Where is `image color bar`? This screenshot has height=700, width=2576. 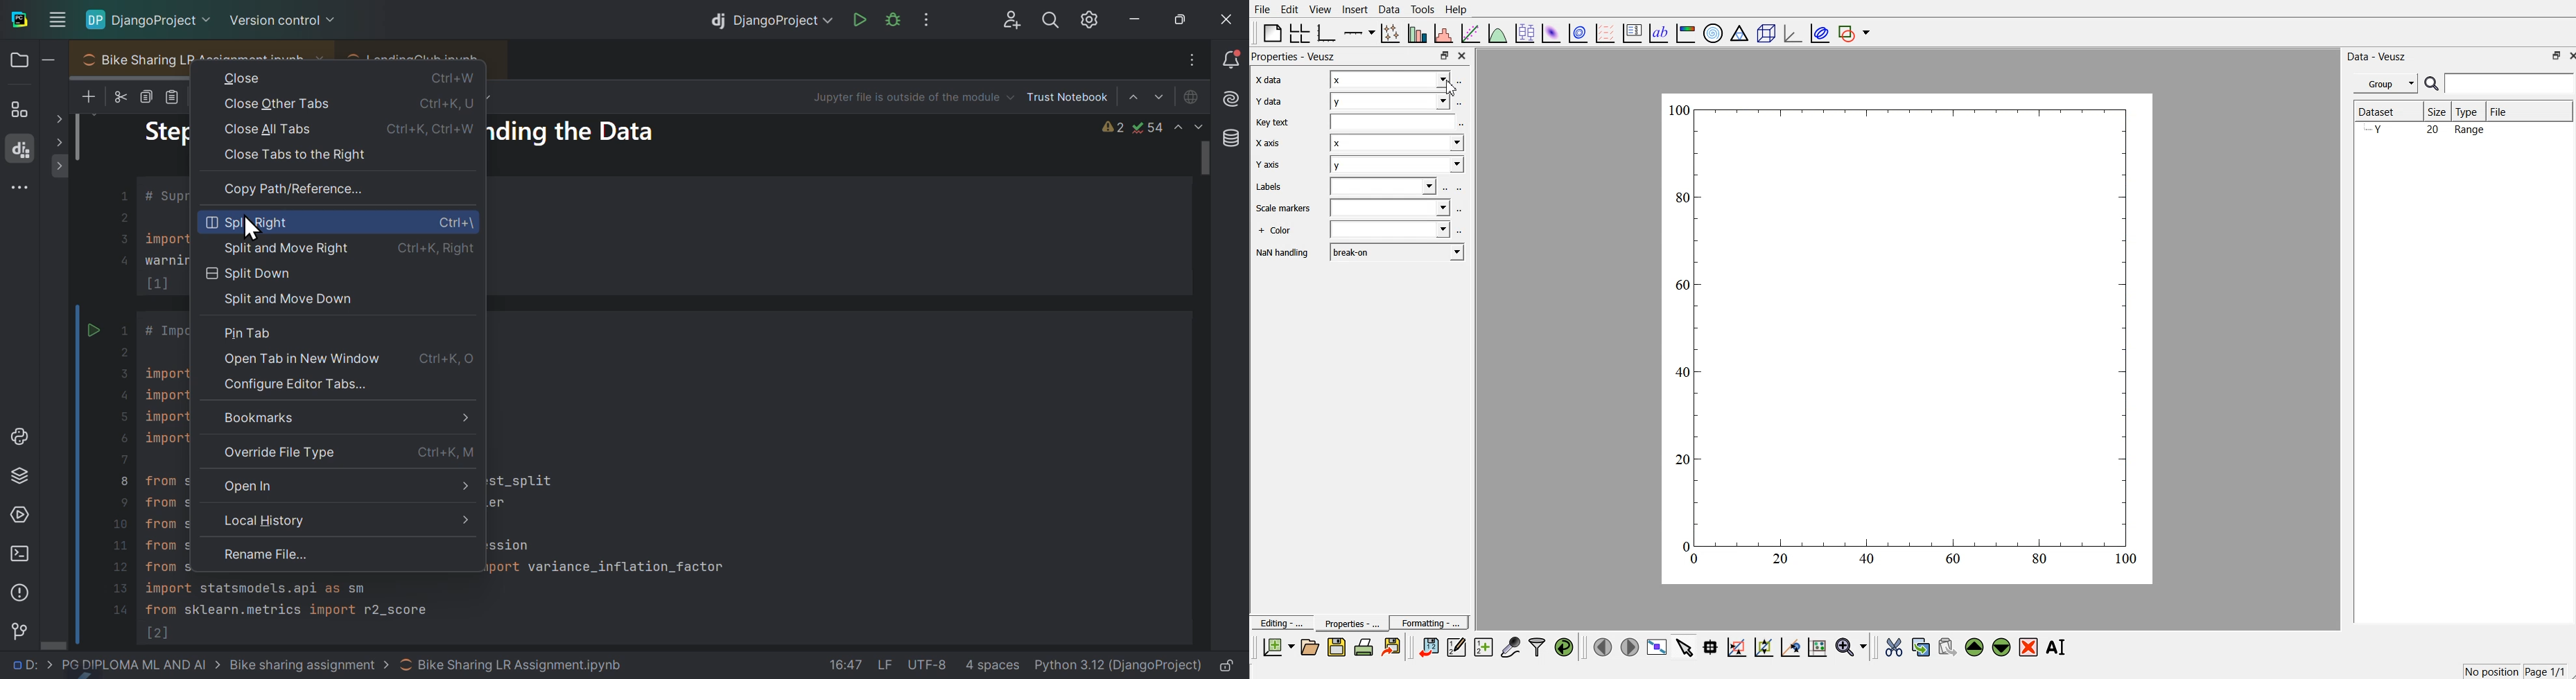 image color bar is located at coordinates (1687, 32).